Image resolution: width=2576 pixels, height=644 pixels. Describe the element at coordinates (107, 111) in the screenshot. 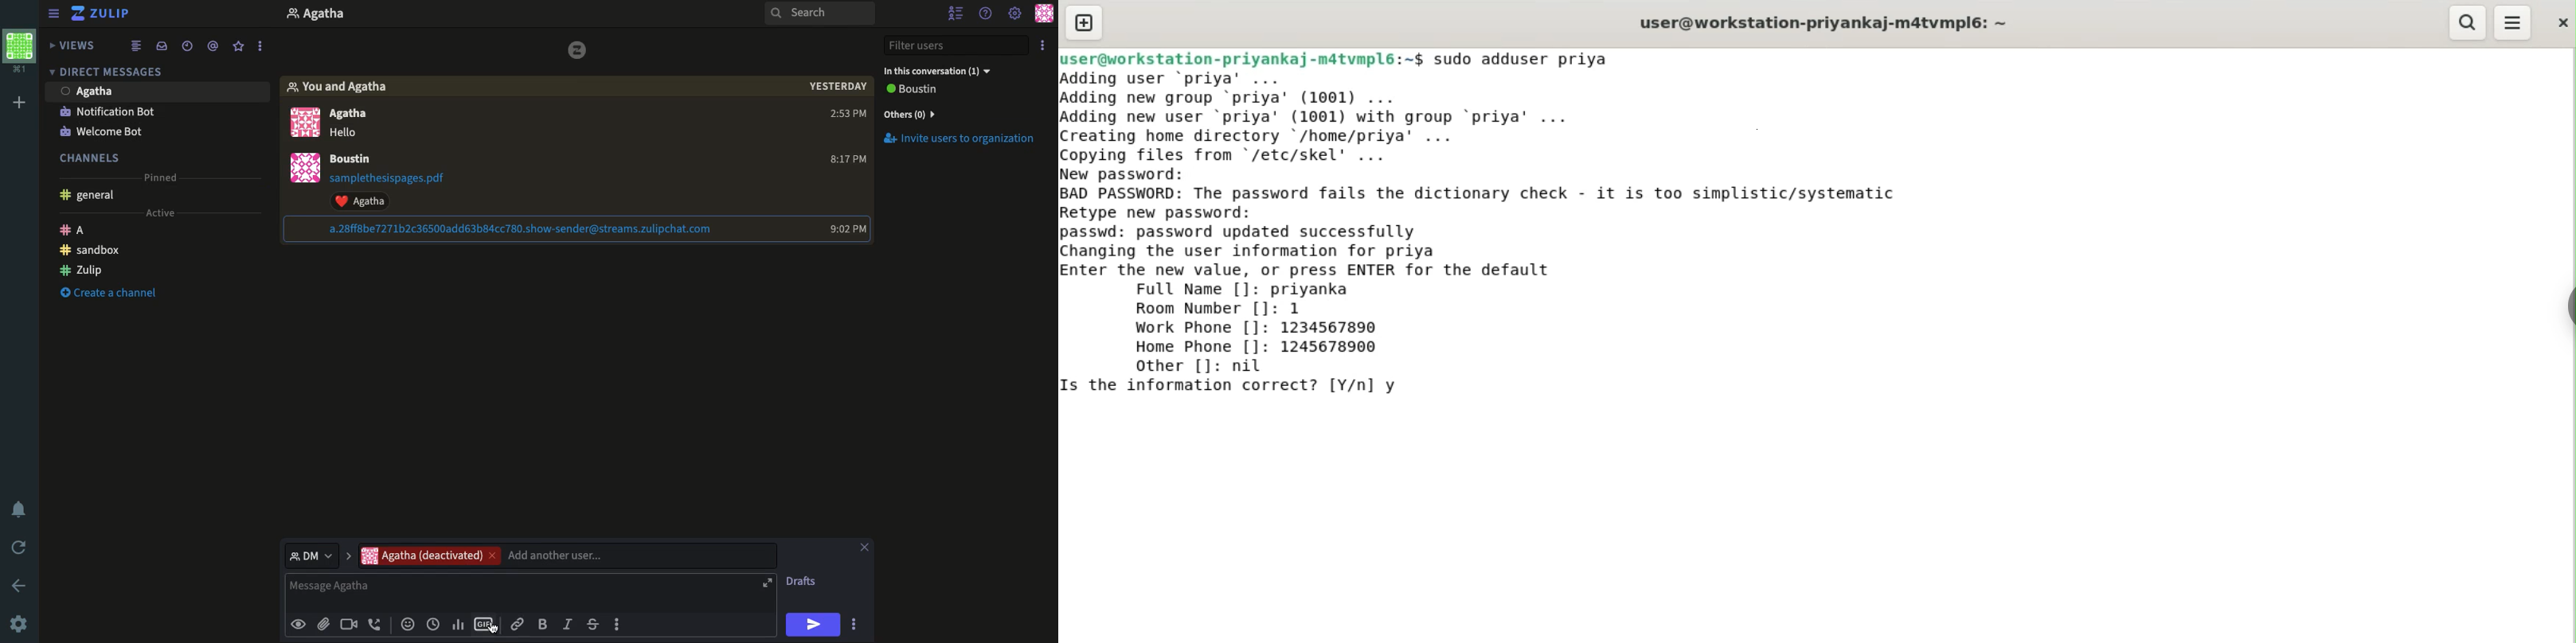

I see `Notification ` at that location.